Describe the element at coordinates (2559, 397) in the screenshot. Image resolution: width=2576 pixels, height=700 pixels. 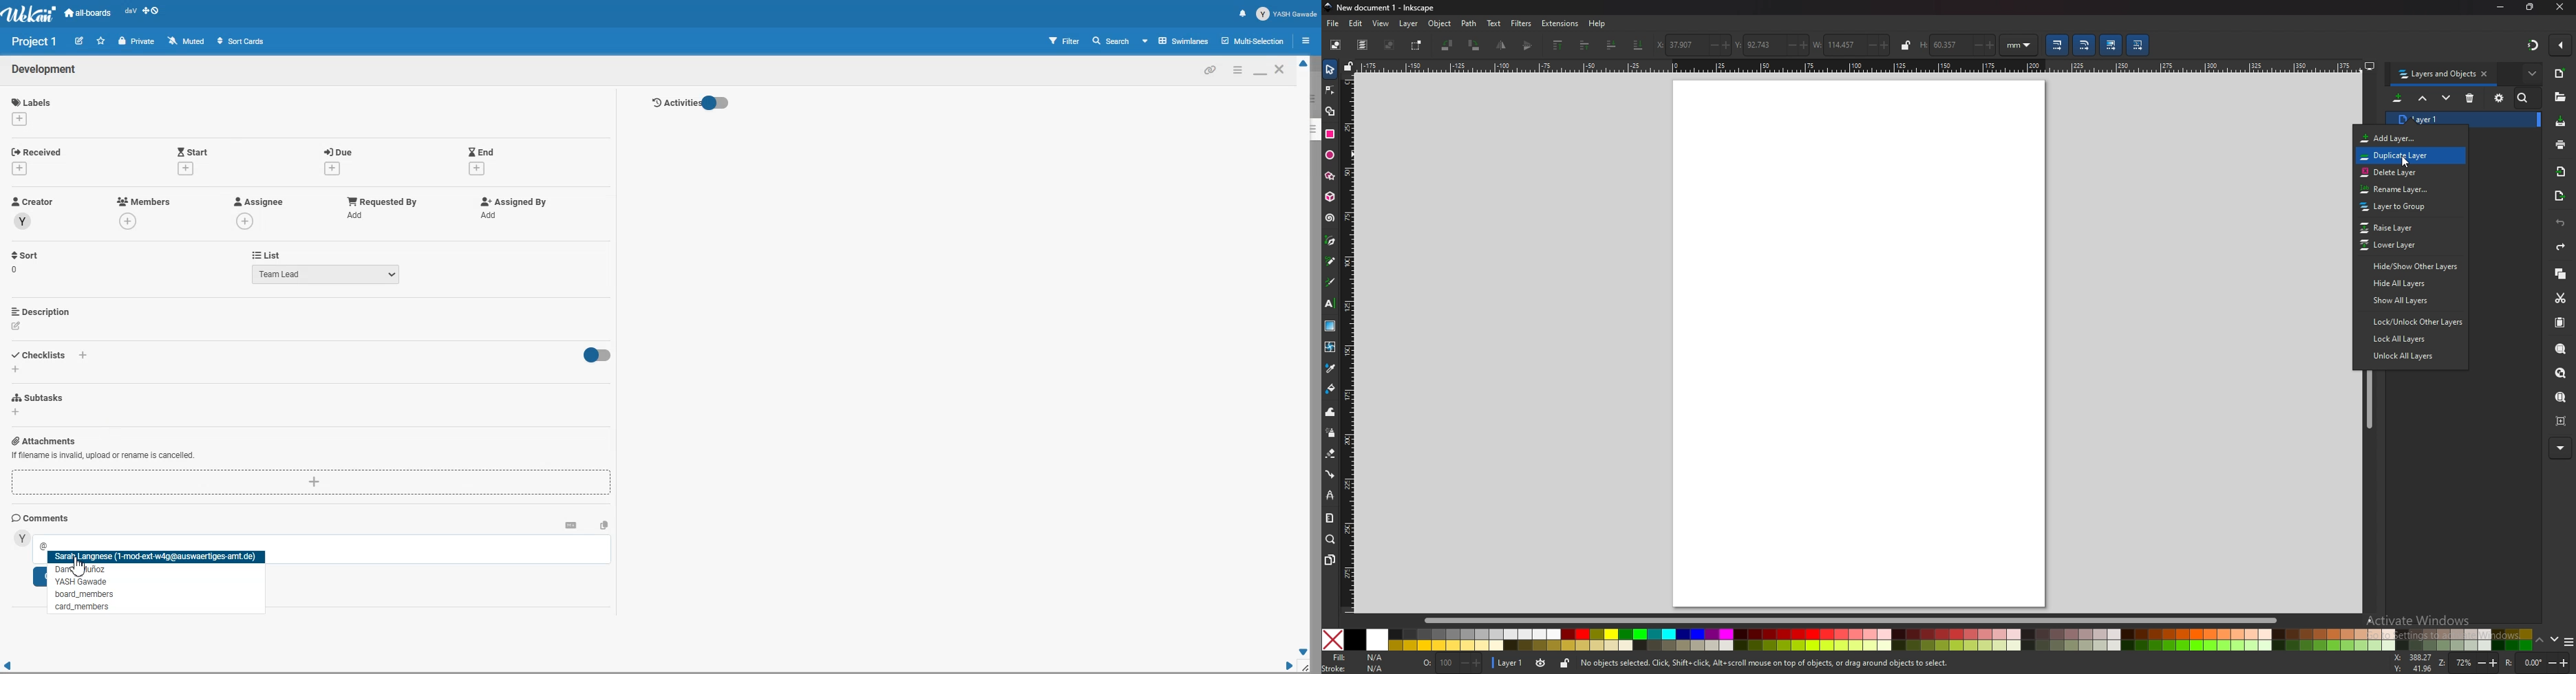
I see `zoom page` at that location.